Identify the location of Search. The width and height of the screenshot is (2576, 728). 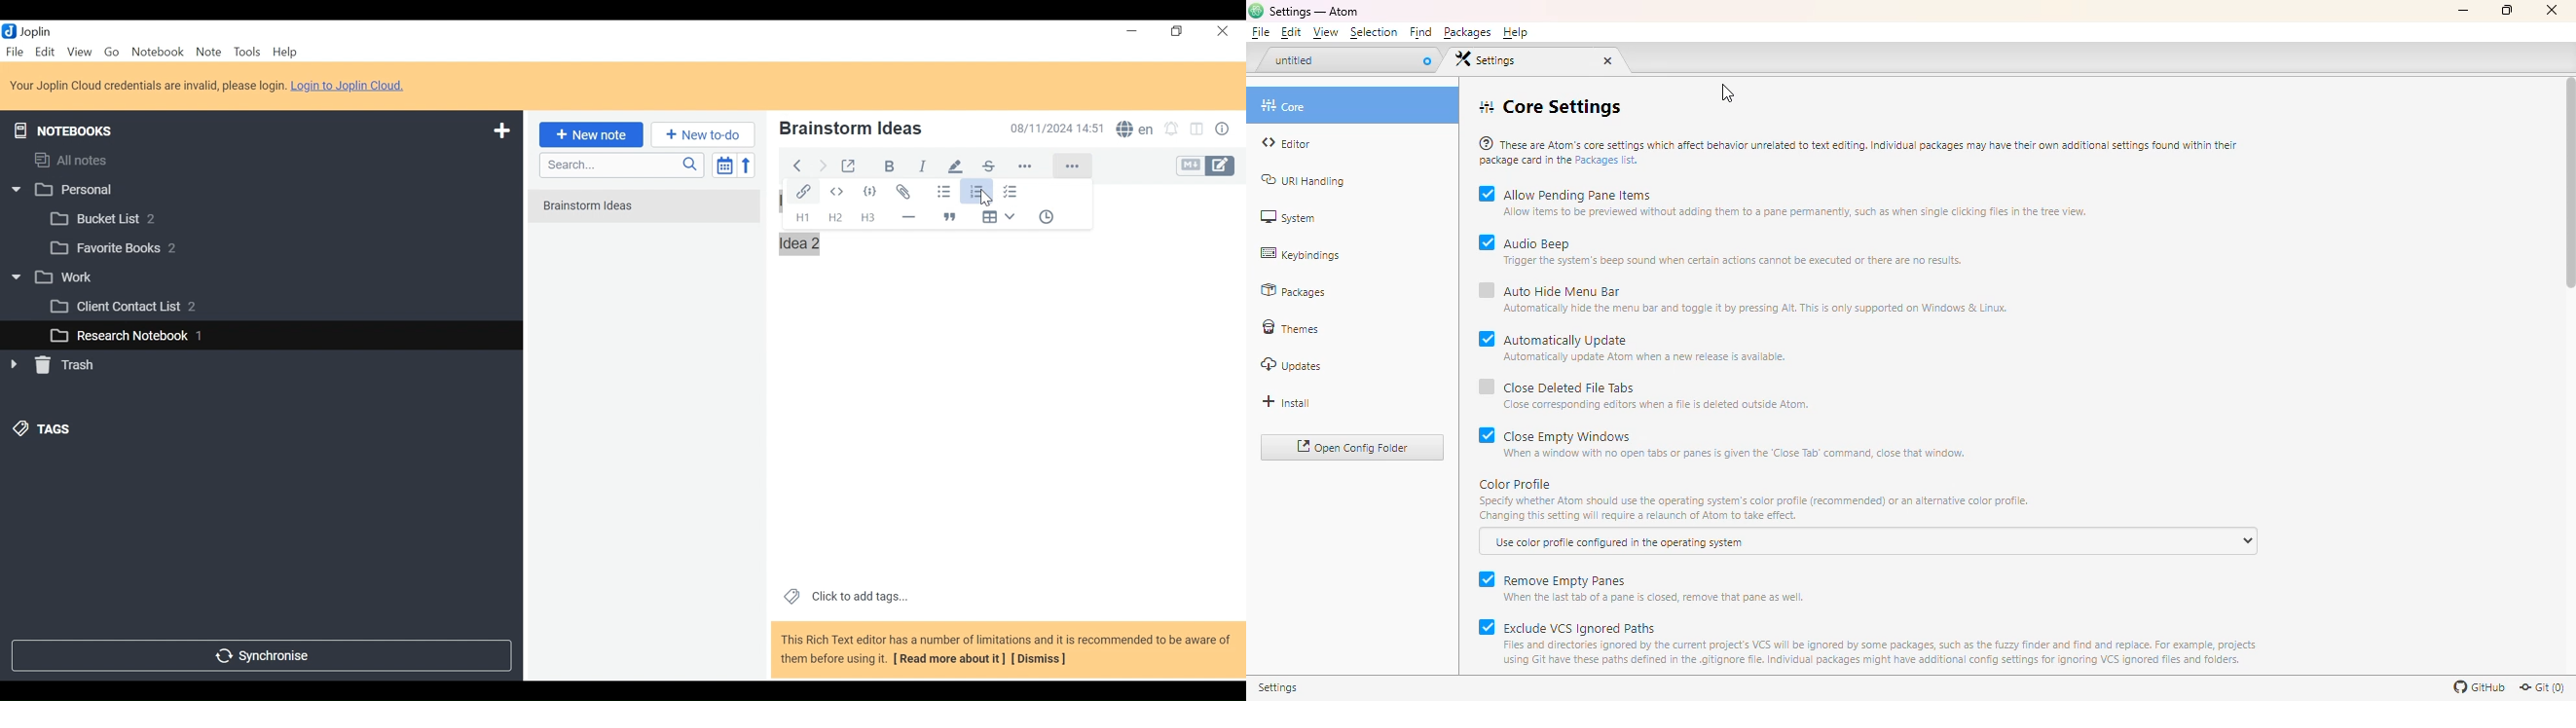
(620, 165).